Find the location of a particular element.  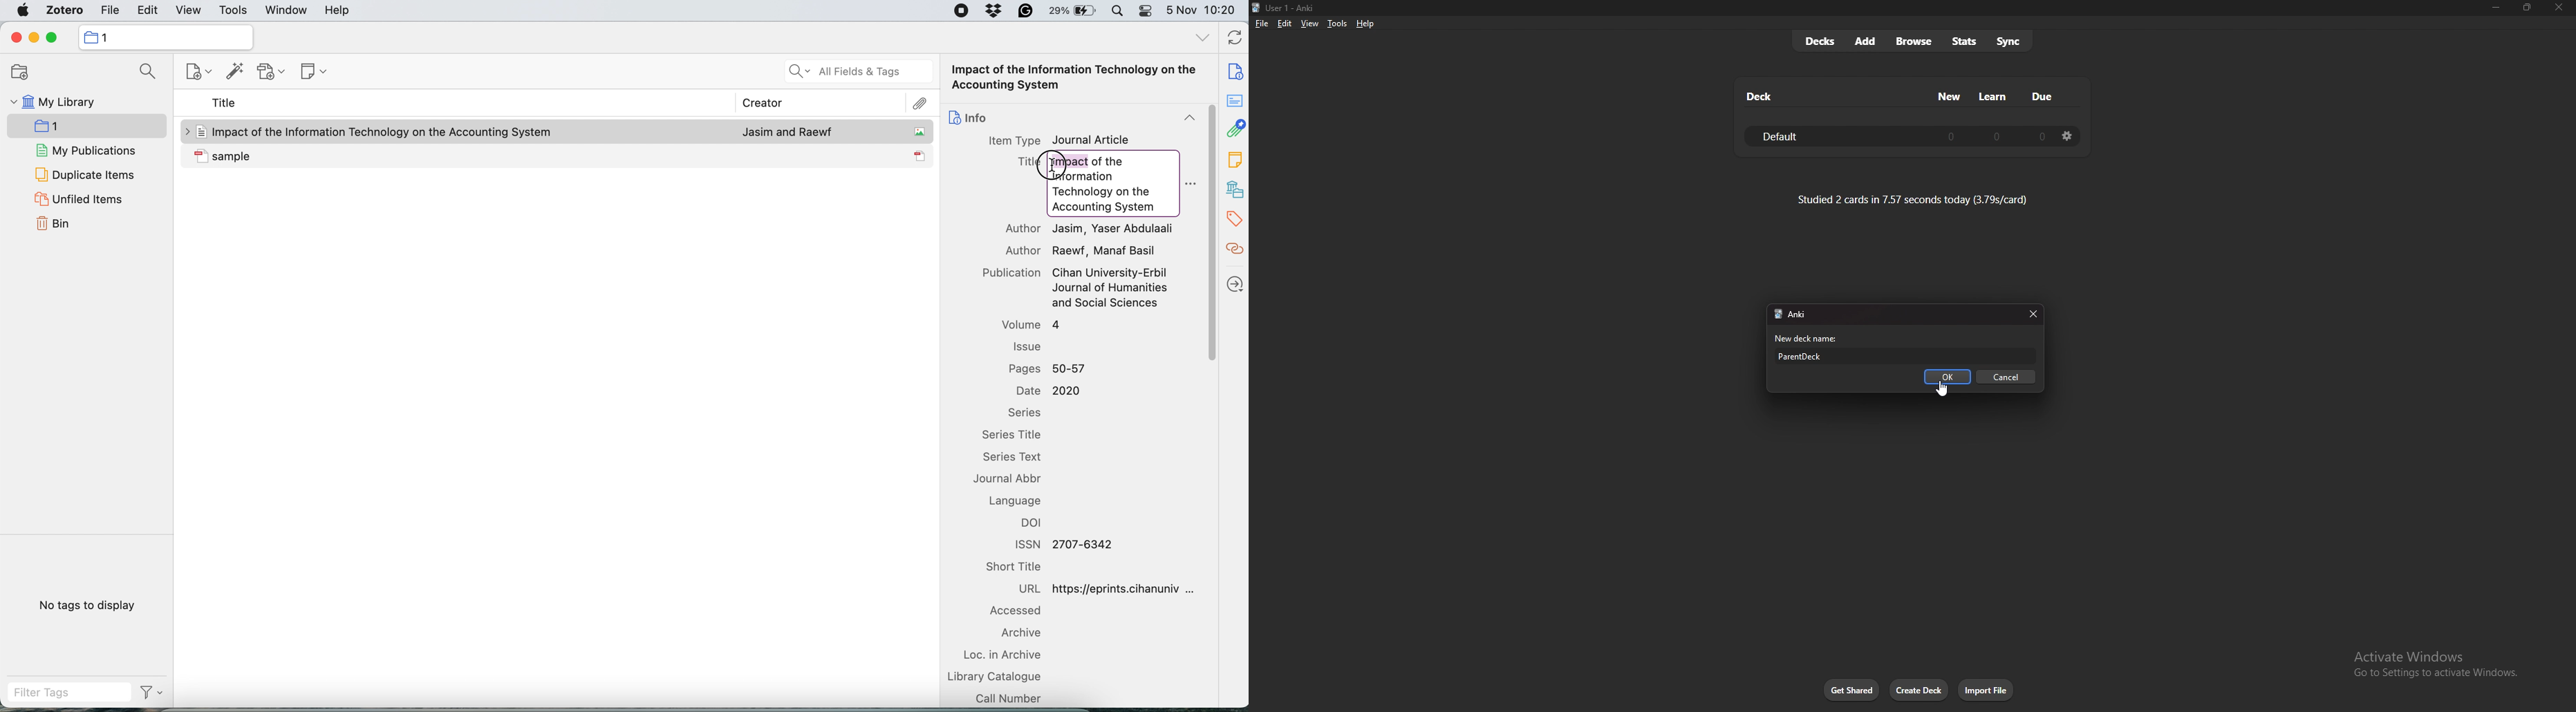

new collection is located at coordinates (85, 125).